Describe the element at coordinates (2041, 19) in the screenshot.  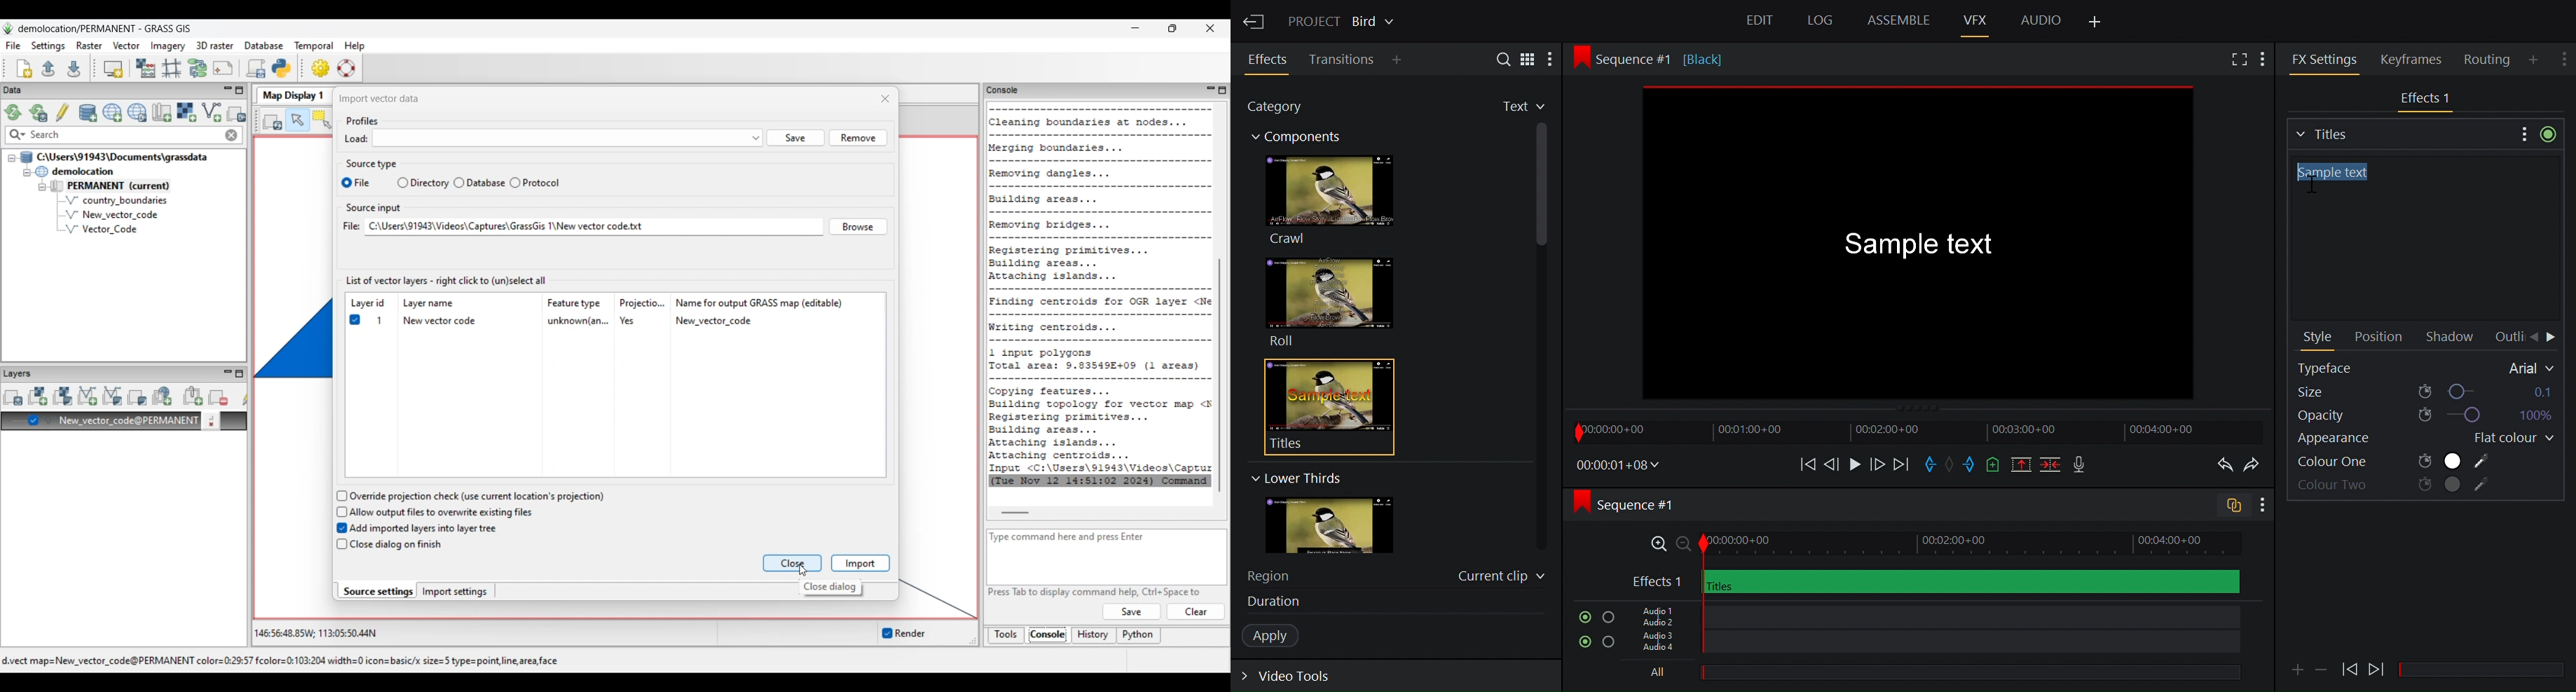
I see `Audio` at that location.